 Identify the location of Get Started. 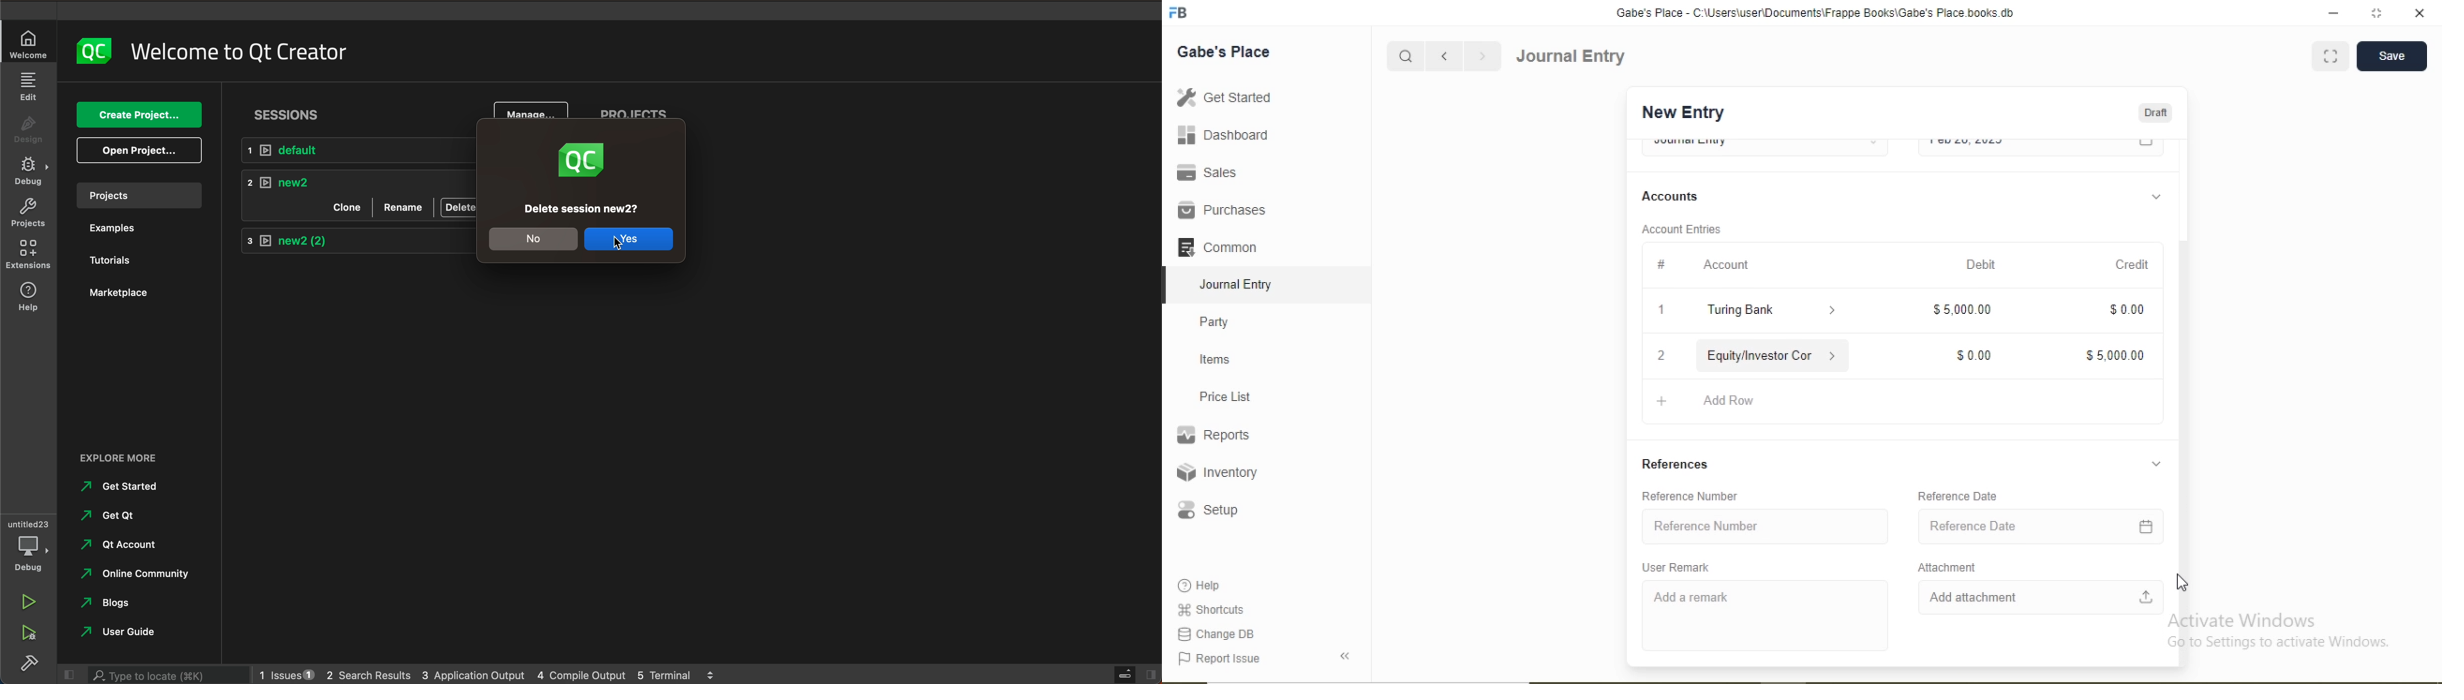
(1223, 96).